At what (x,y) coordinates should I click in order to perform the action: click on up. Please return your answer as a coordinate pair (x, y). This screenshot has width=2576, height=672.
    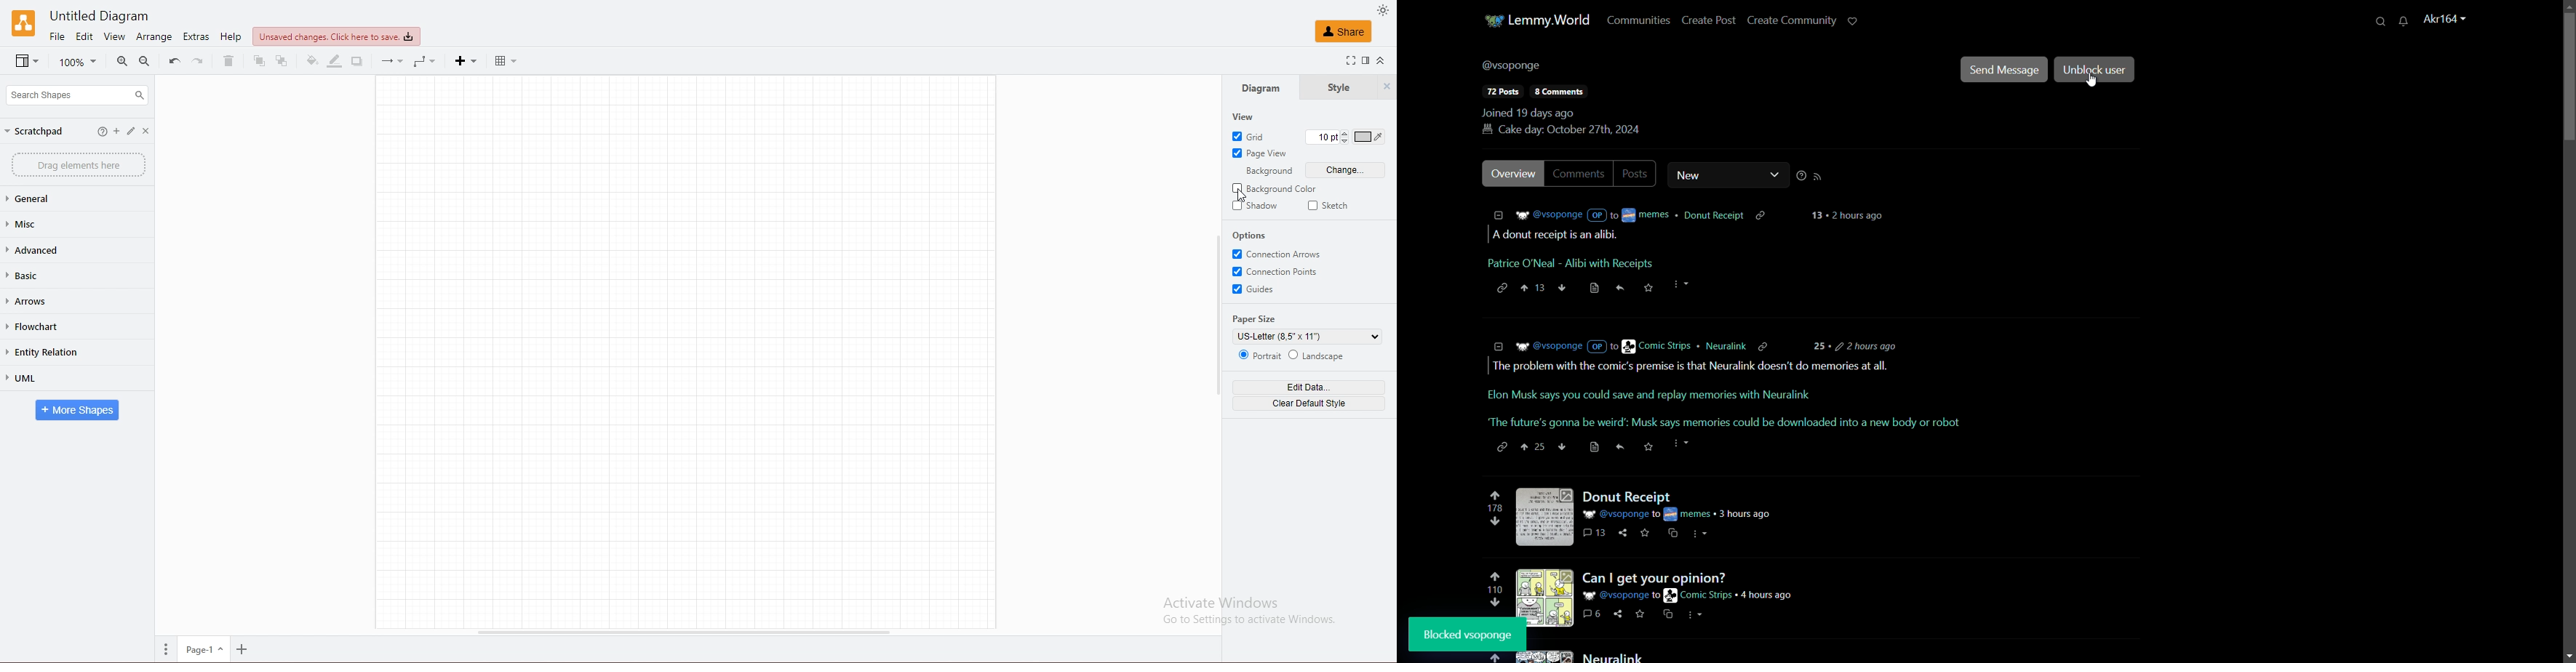
    Looking at the image, I should click on (1536, 287).